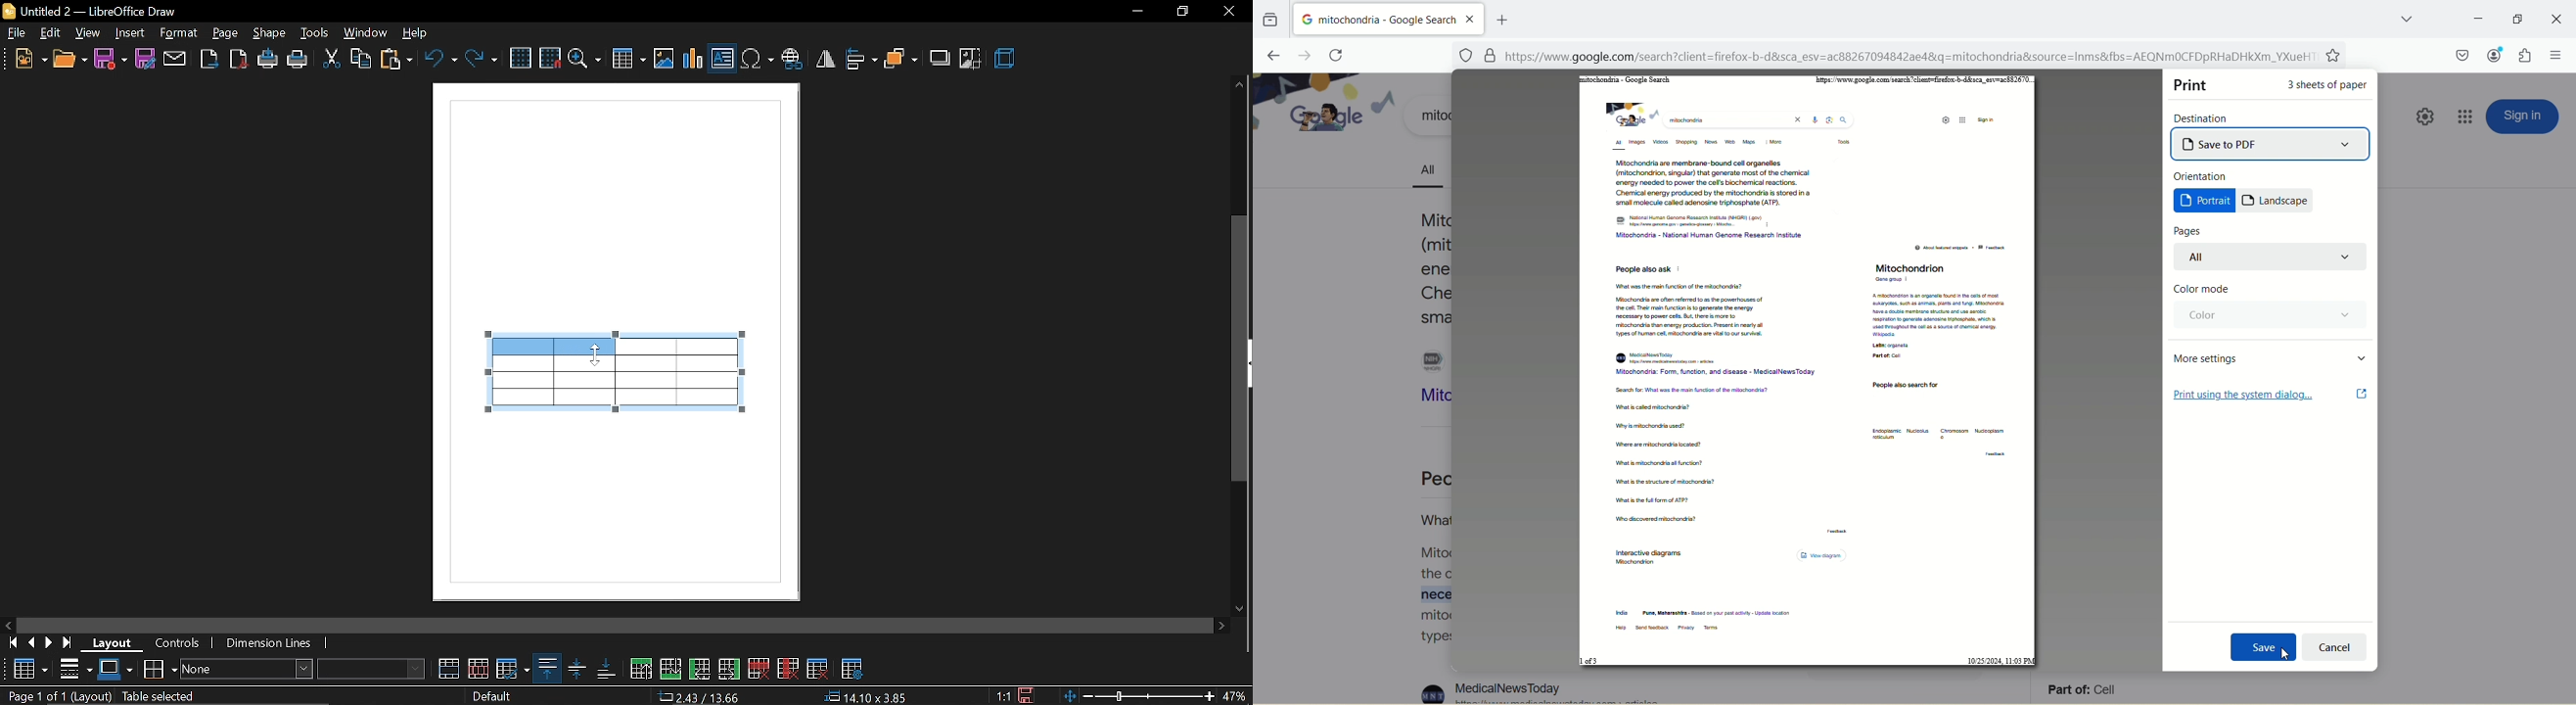  Describe the element at coordinates (175, 59) in the screenshot. I see `attach` at that location.